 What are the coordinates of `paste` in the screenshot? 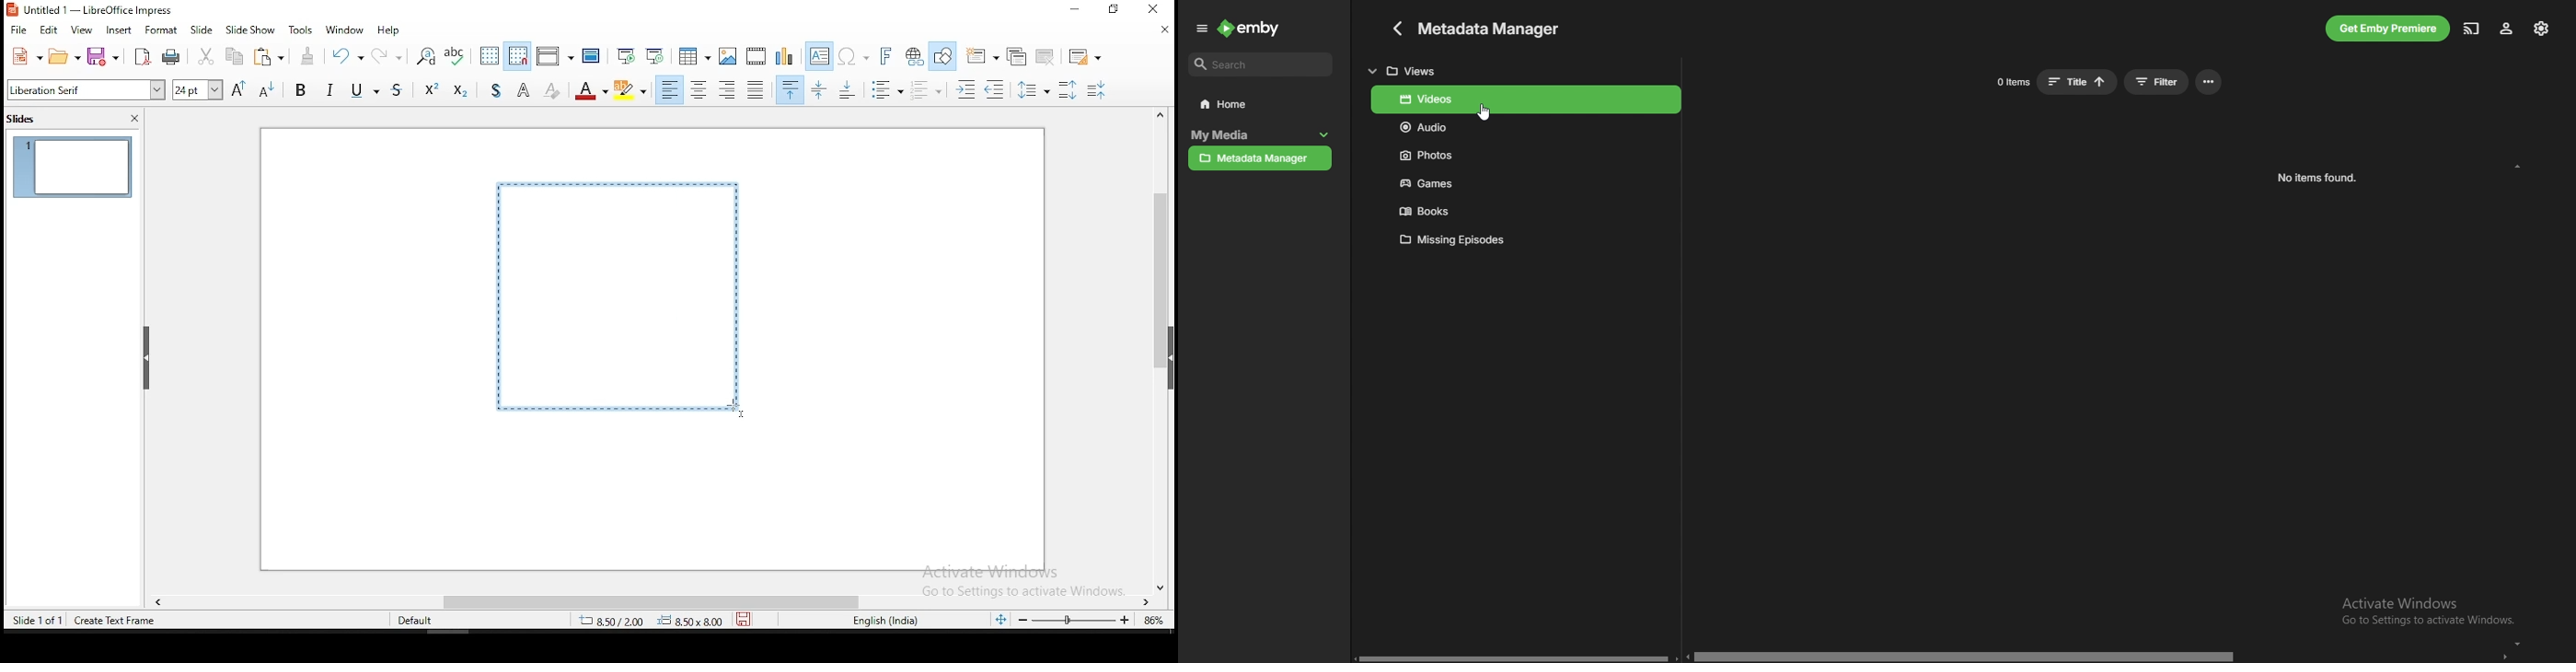 It's located at (271, 58).